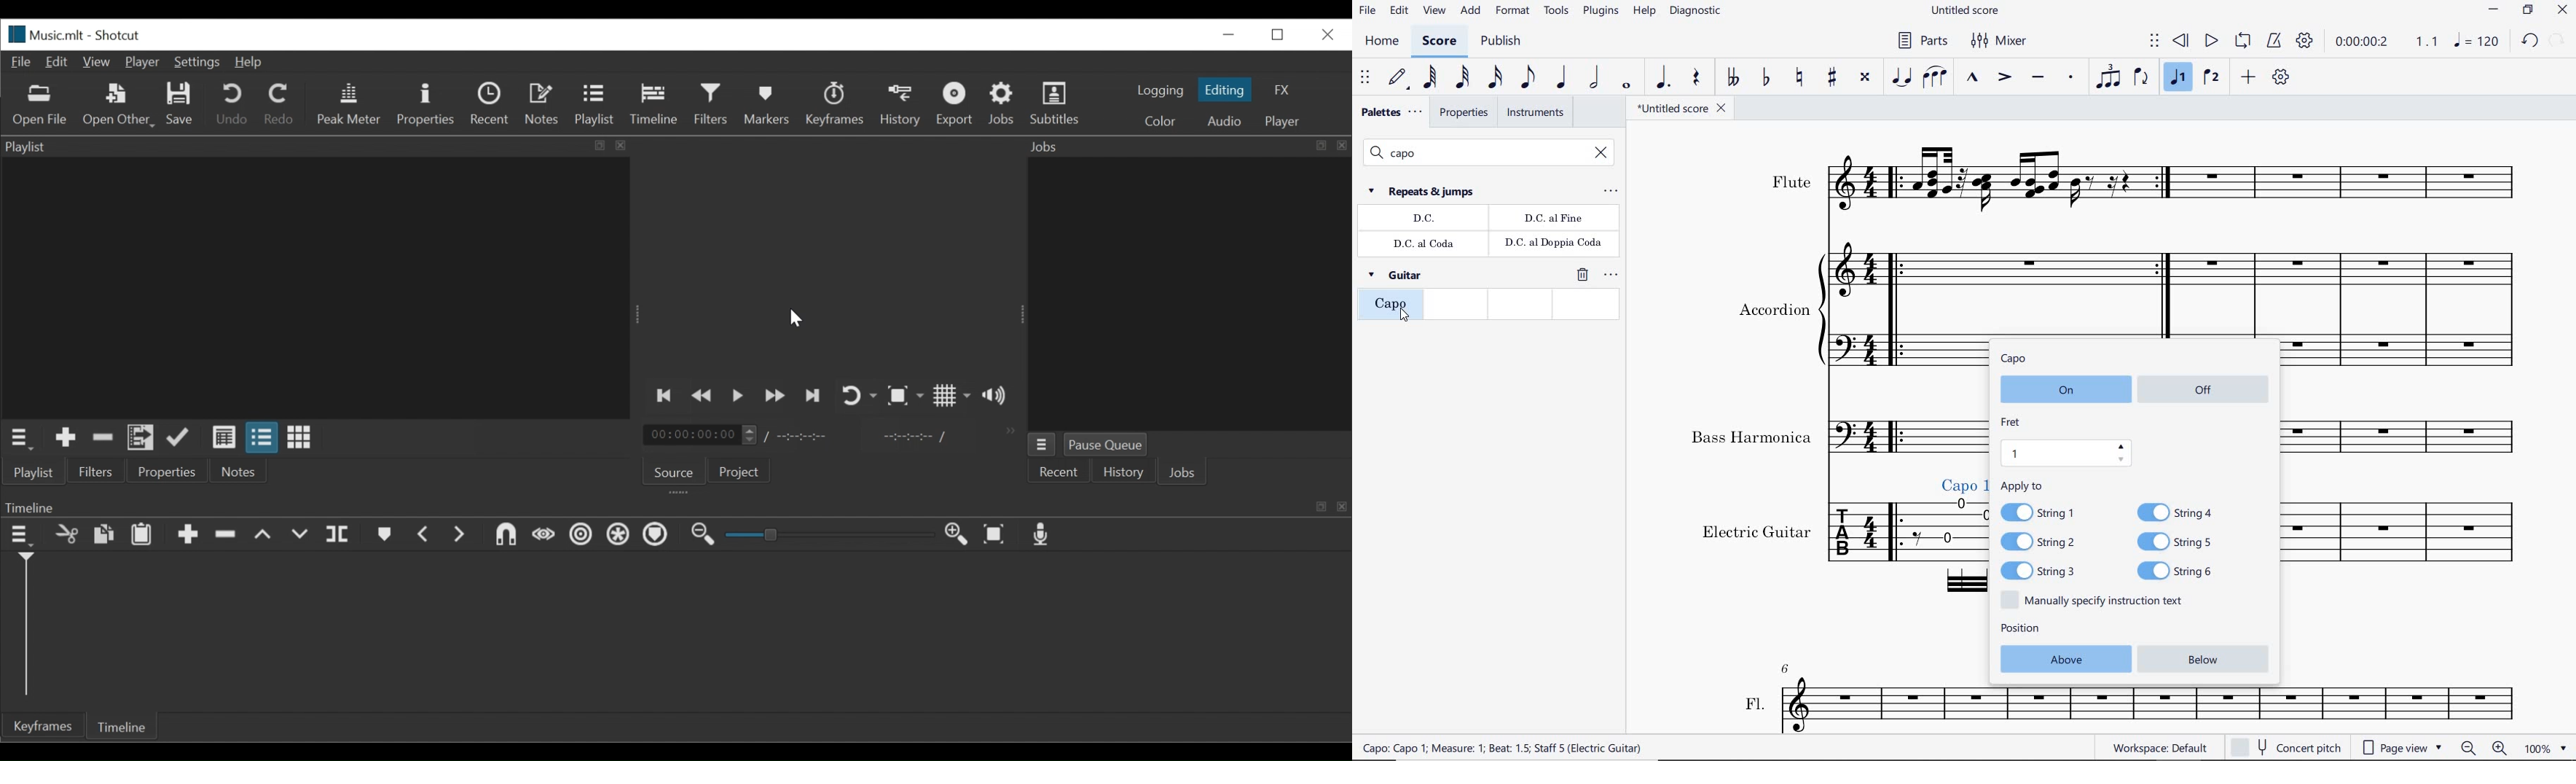 The height and width of the screenshot is (784, 2576). I want to click on Paste, so click(142, 536).